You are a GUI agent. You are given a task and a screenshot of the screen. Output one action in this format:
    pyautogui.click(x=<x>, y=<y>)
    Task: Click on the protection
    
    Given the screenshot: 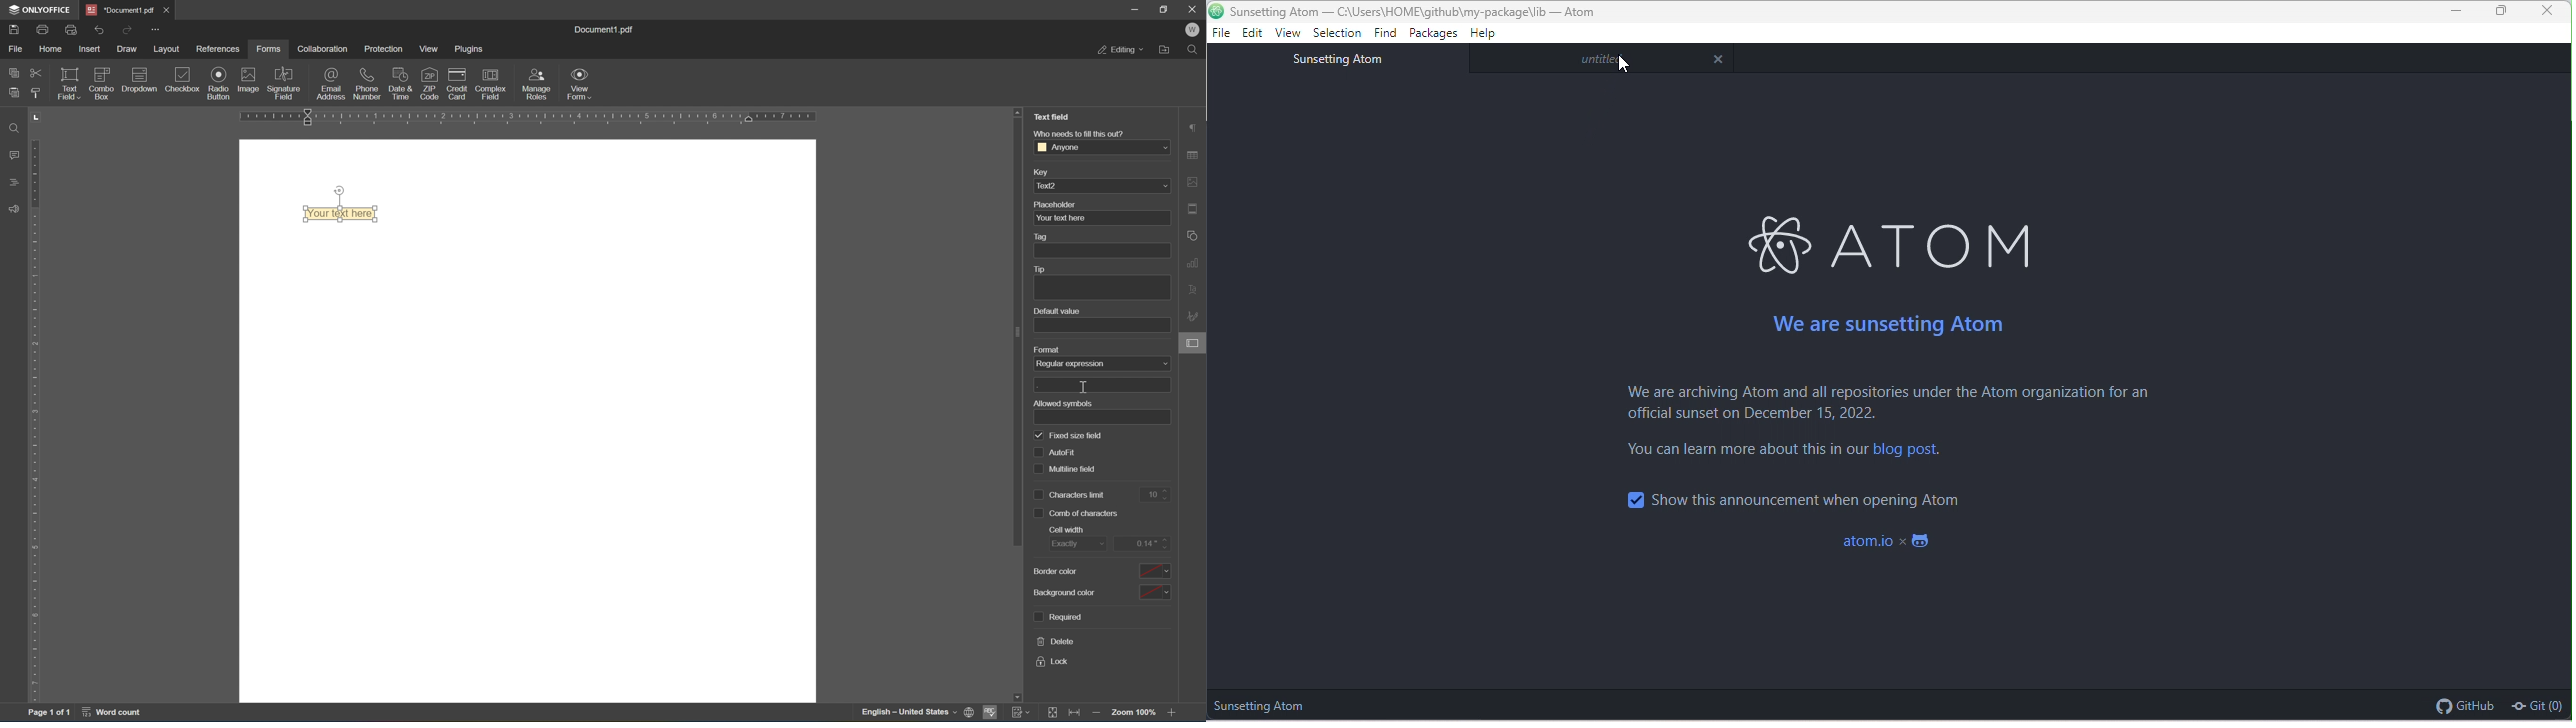 What is the action you would take?
    pyautogui.click(x=385, y=49)
    